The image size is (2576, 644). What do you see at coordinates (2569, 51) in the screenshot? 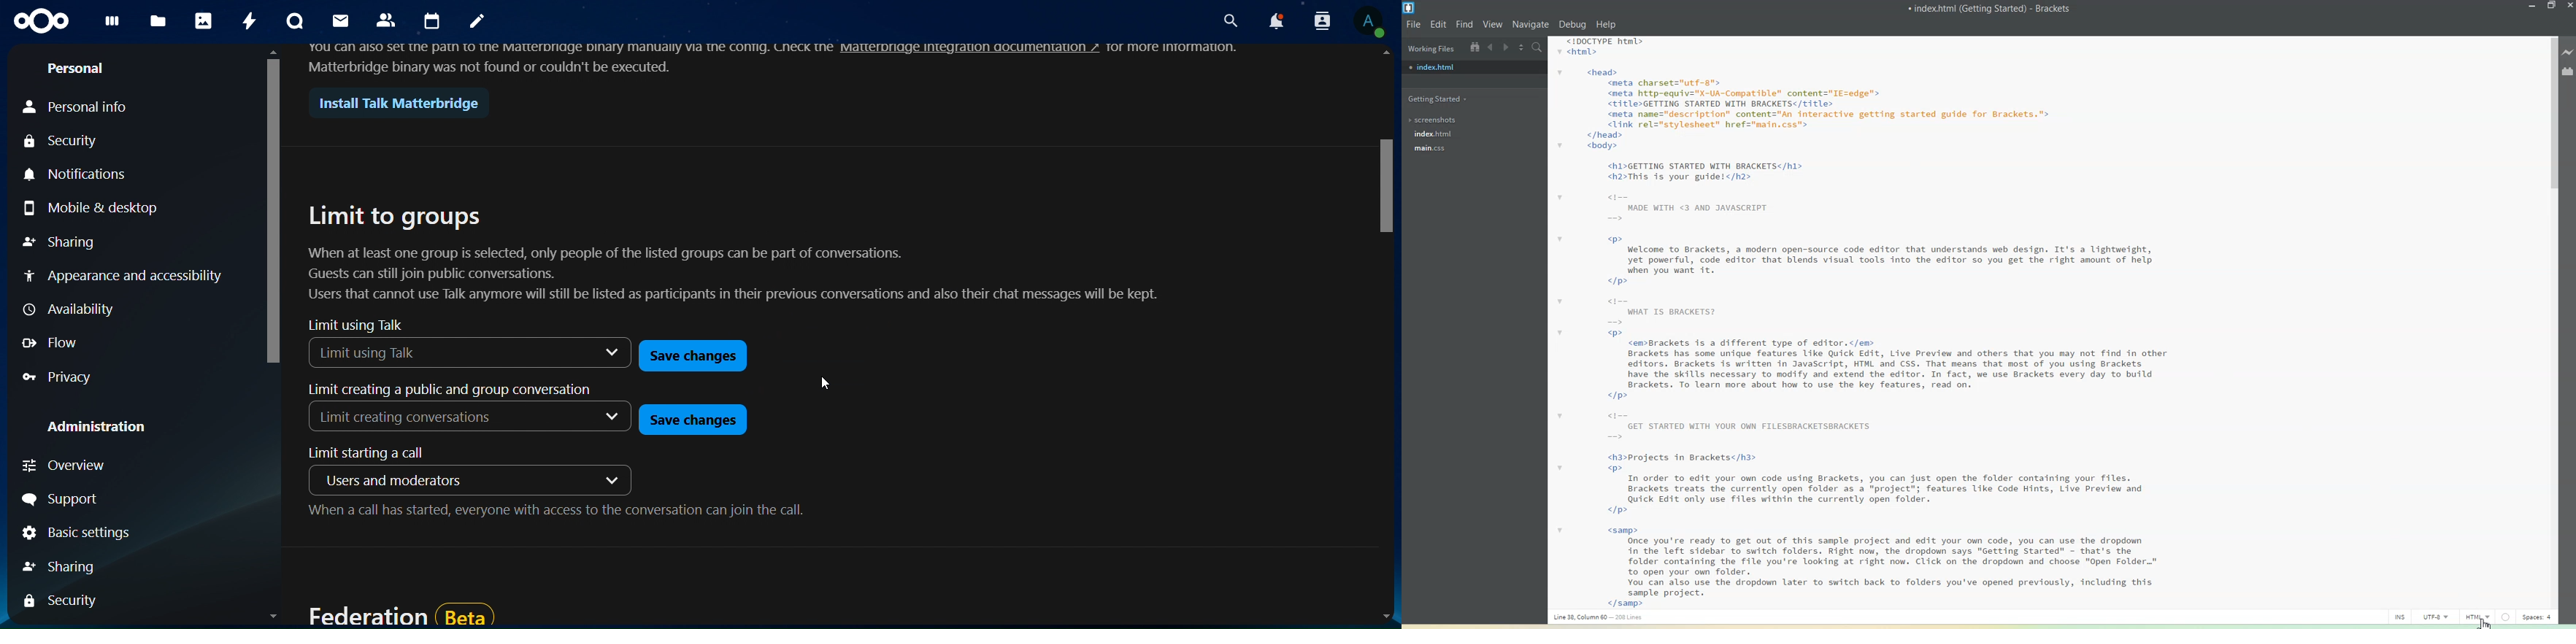
I see `Live preview` at bounding box center [2569, 51].